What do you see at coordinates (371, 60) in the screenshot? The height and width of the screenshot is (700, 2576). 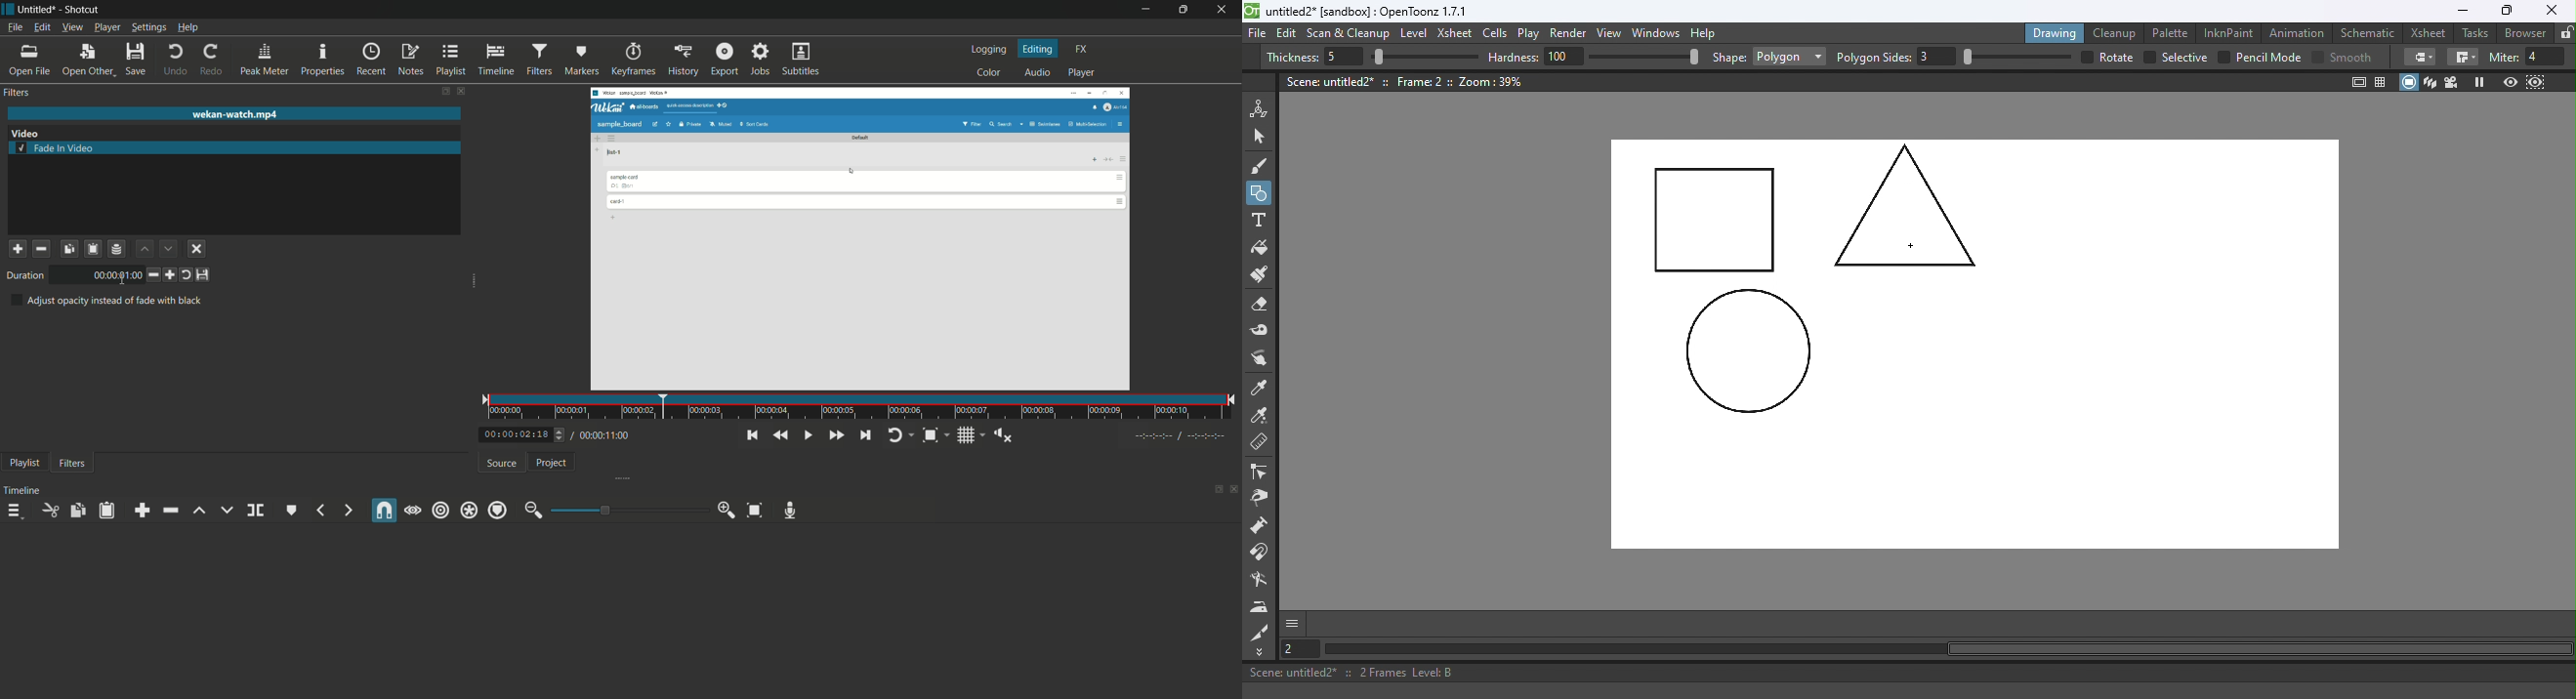 I see `recent` at bounding box center [371, 60].